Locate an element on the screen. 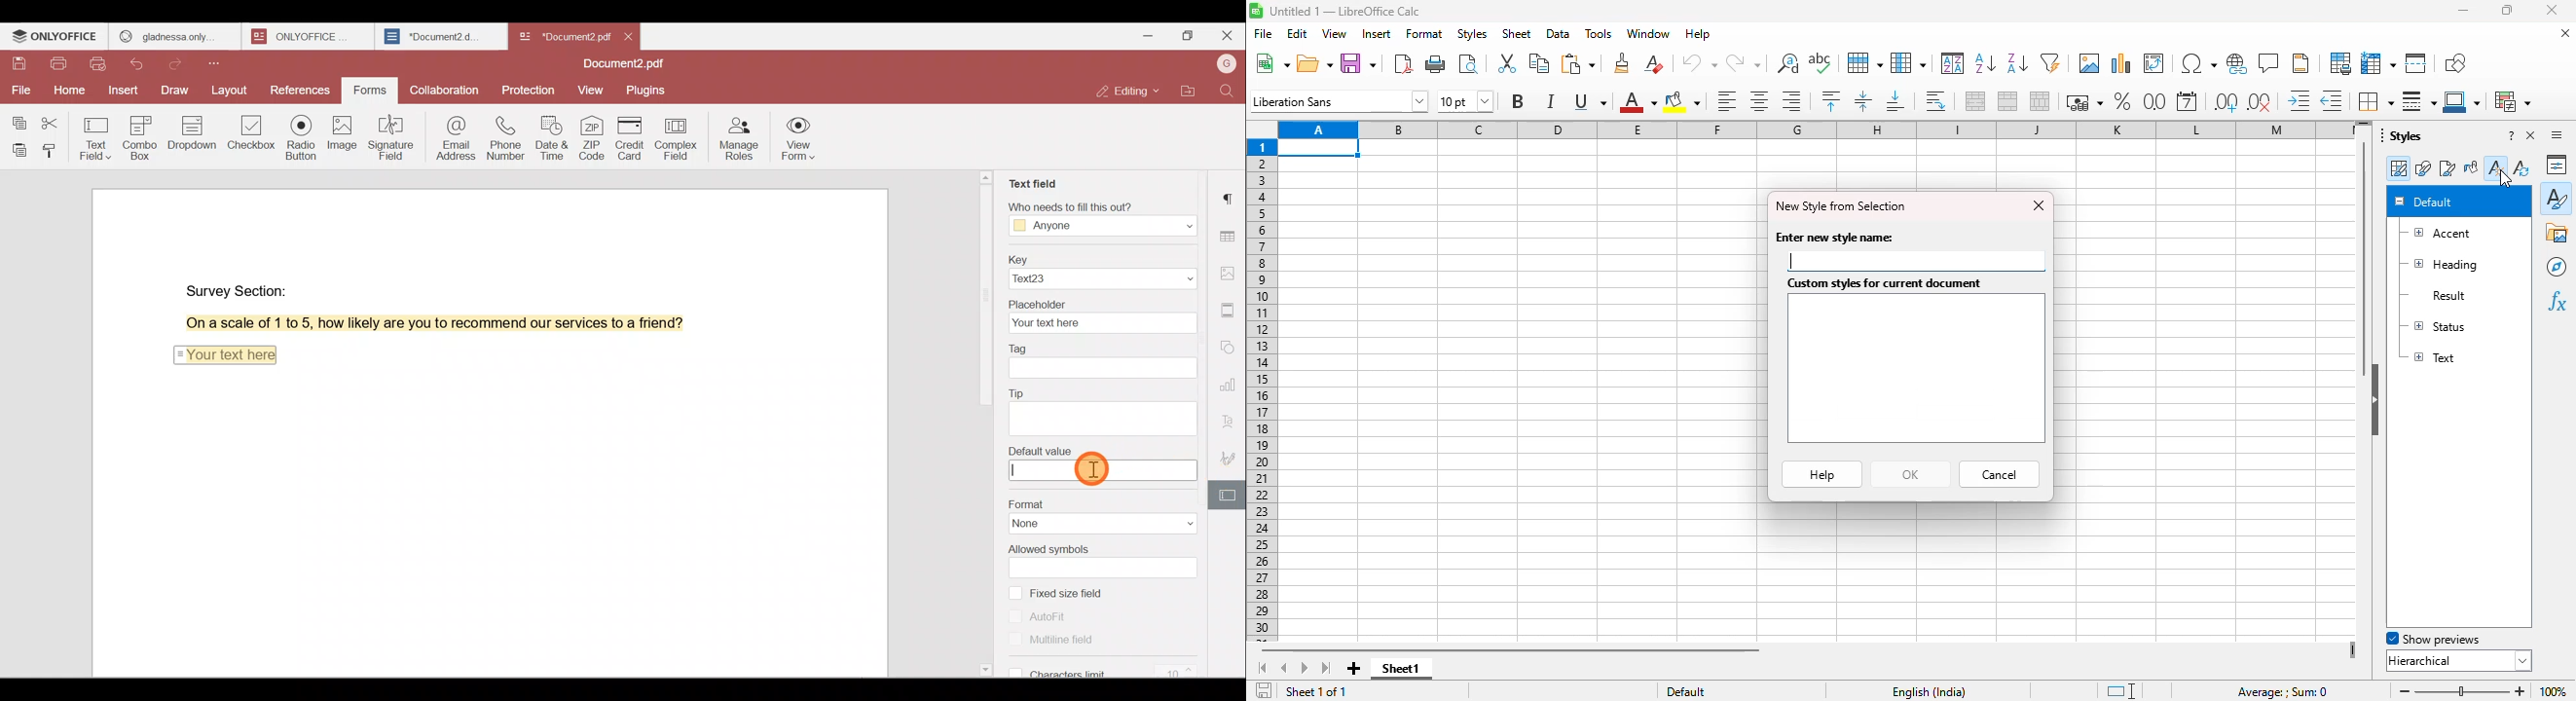 The width and height of the screenshot is (2576, 728). page styles is located at coordinates (2447, 167).